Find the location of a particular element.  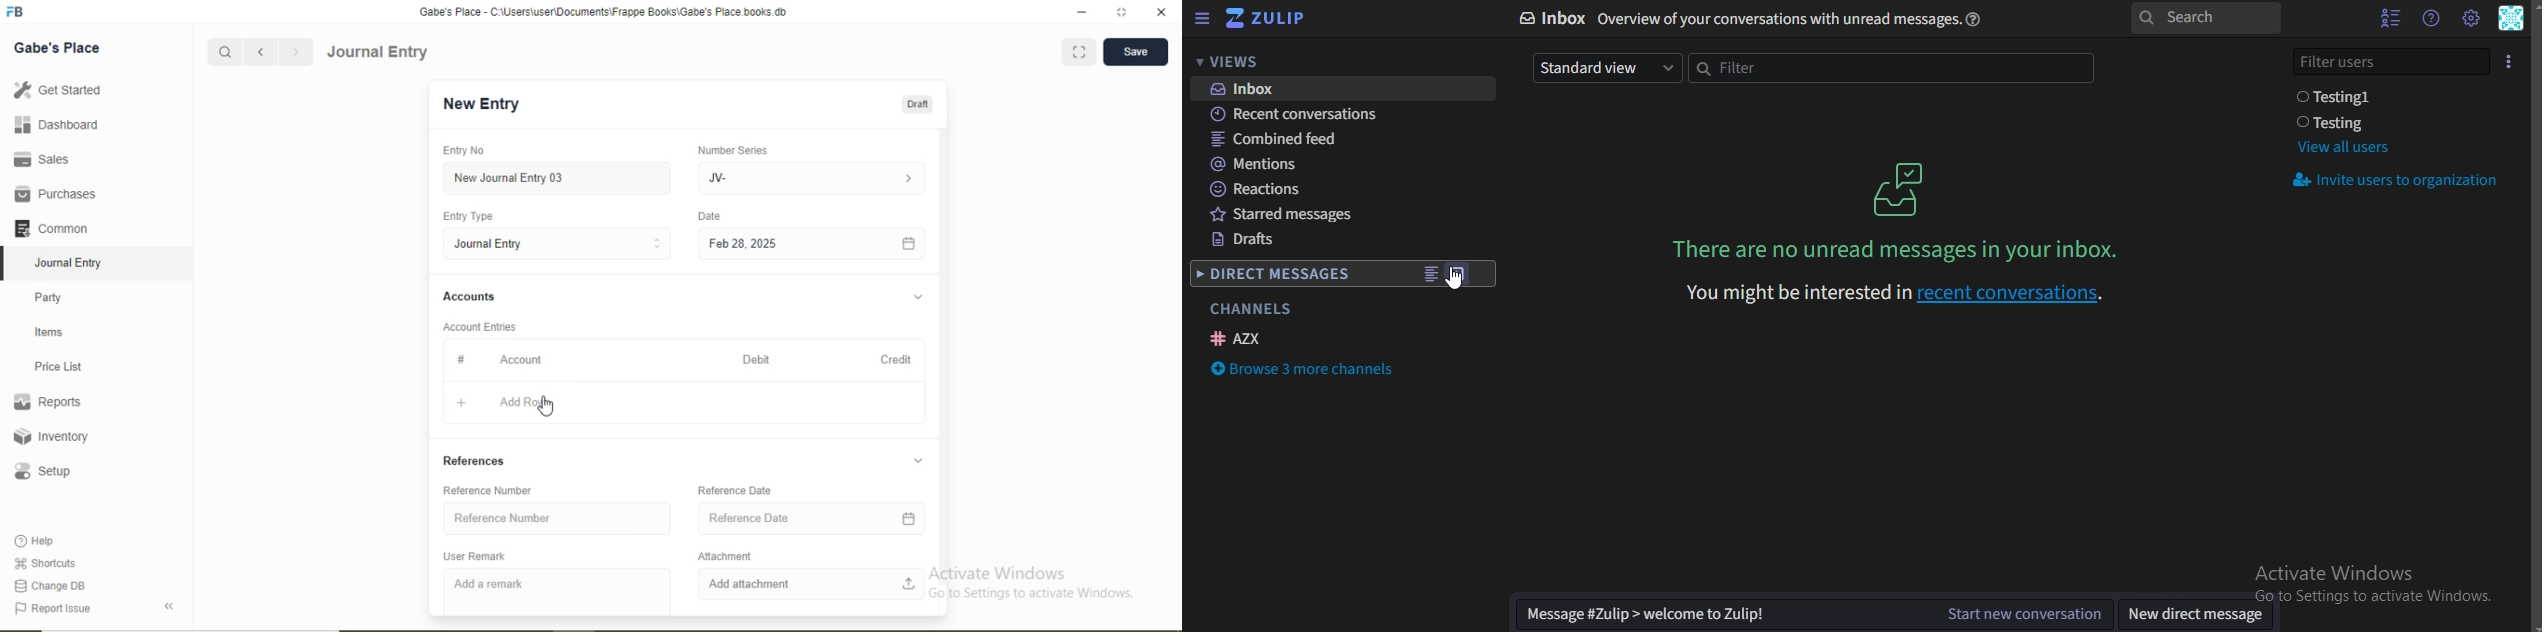

Stepper Buttons is located at coordinates (658, 244).